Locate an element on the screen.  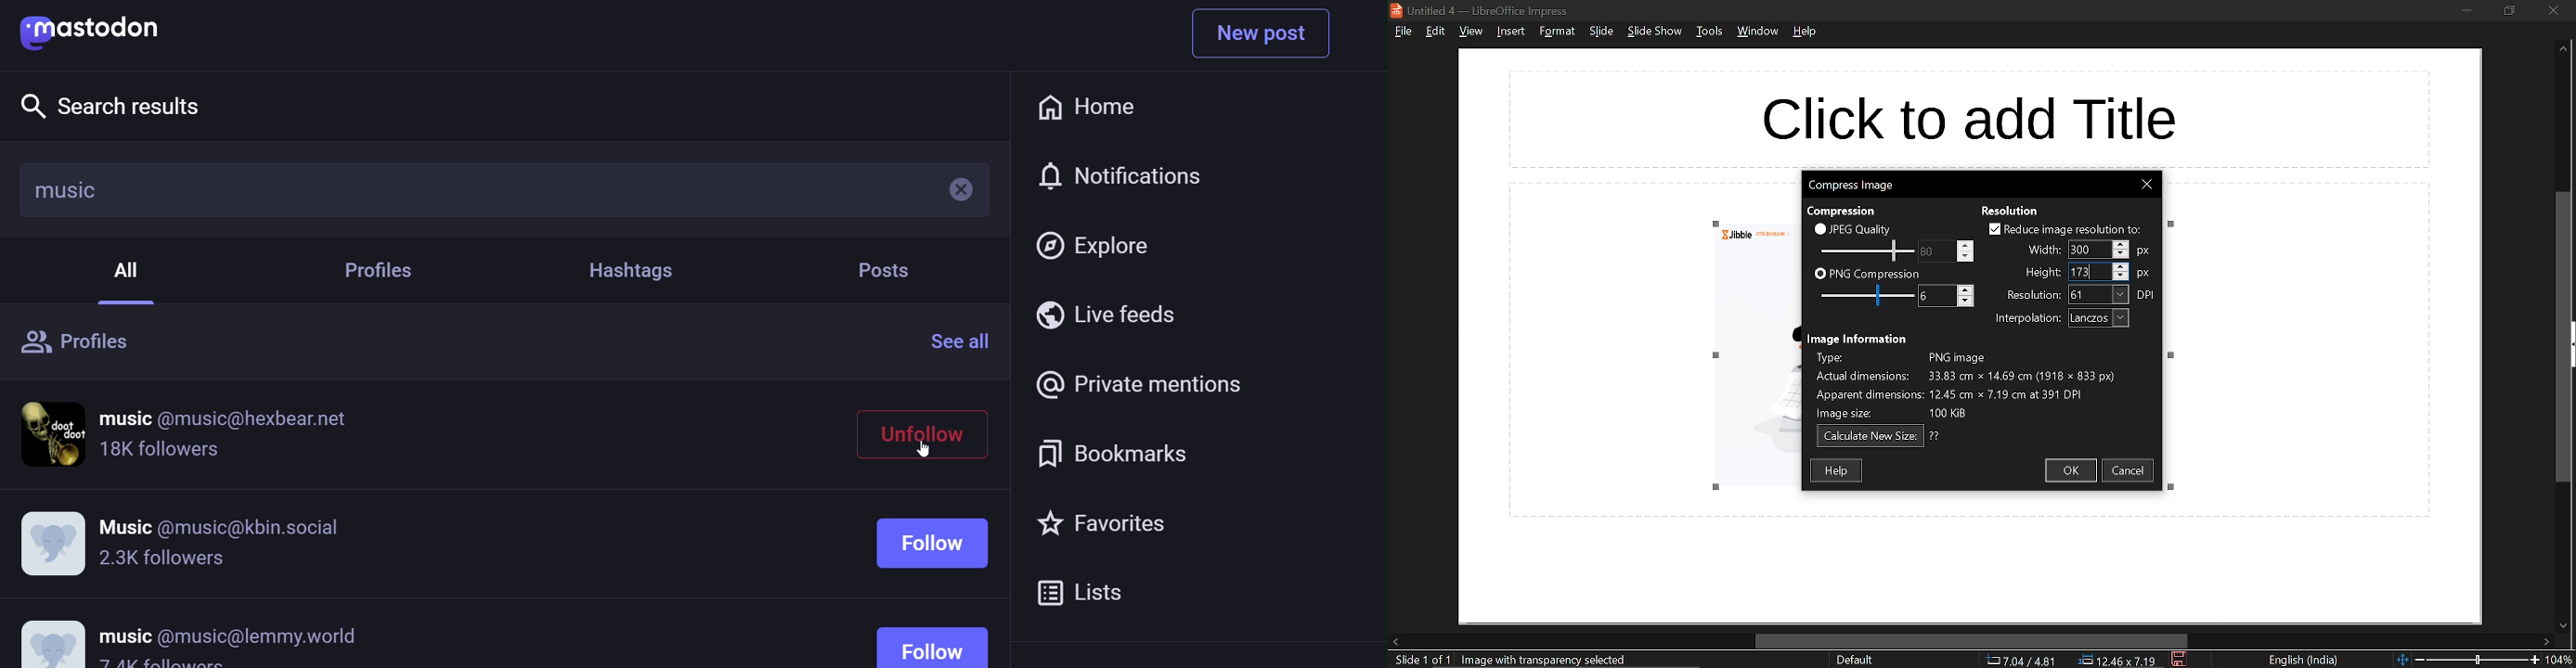
follow is located at coordinates (938, 584).